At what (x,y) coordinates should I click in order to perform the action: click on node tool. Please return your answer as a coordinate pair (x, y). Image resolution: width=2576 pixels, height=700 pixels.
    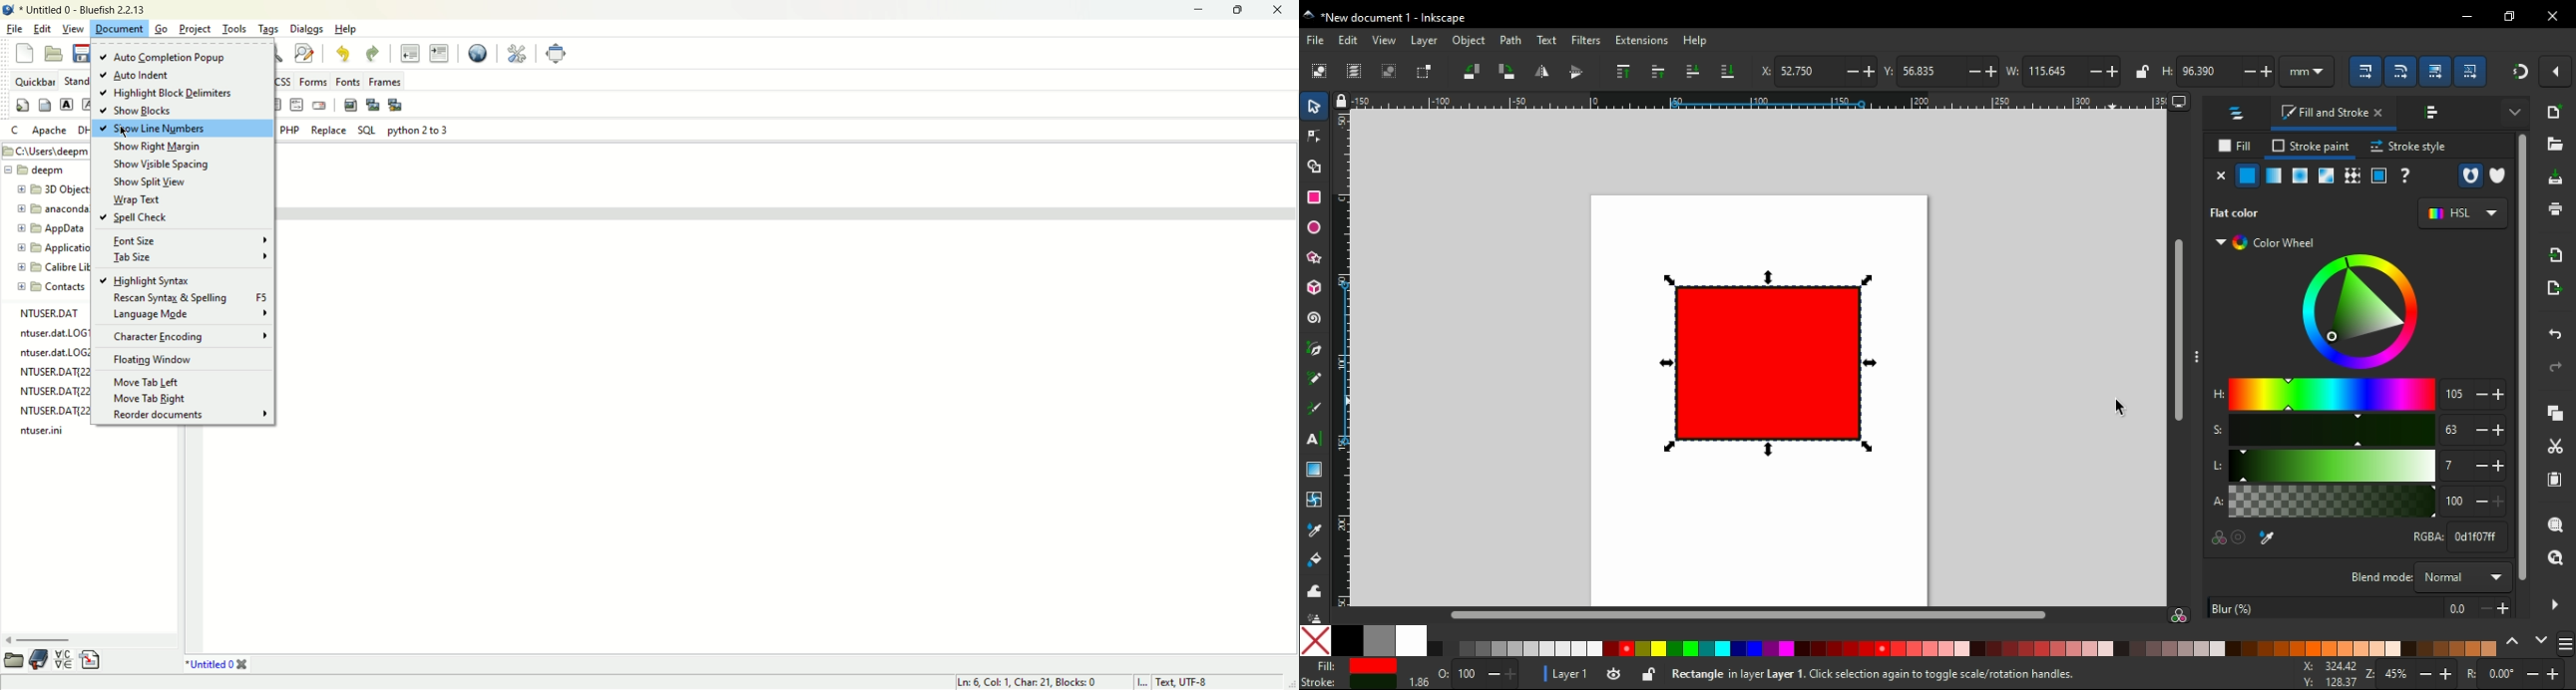
    Looking at the image, I should click on (1315, 135).